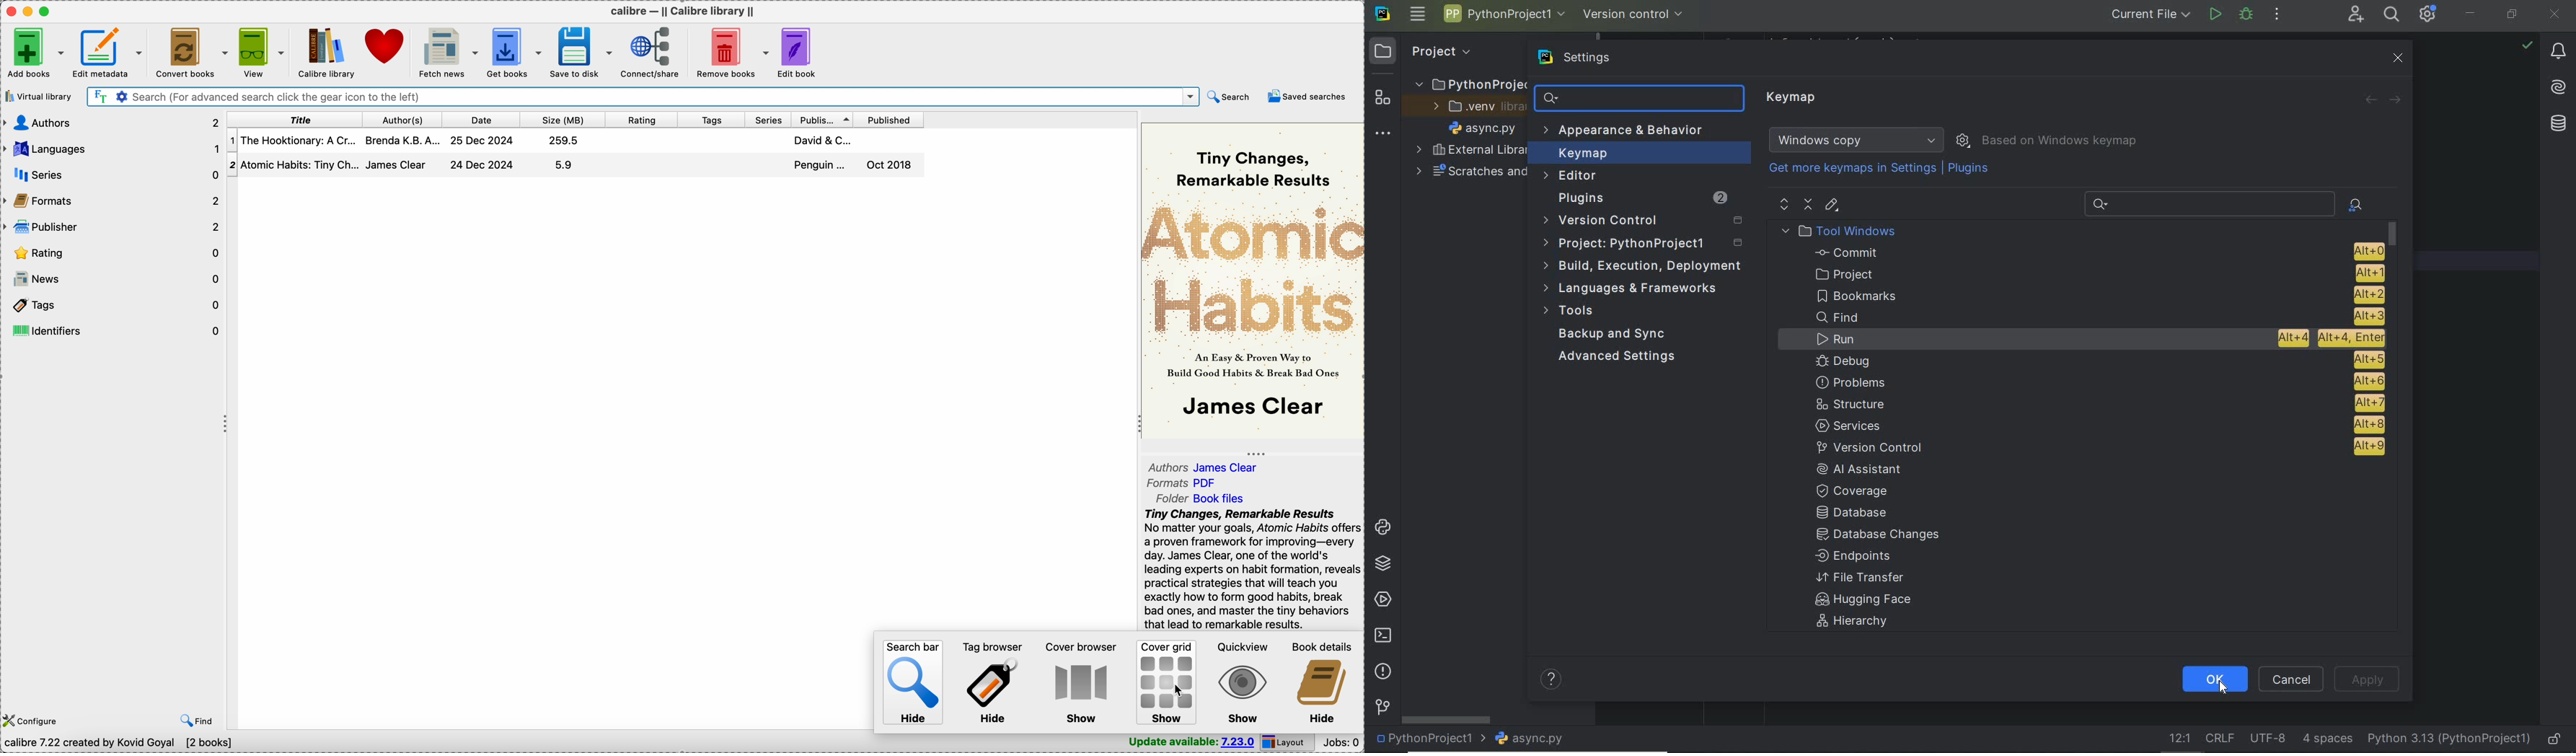 This screenshot has height=756, width=2576. Describe the element at coordinates (387, 45) in the screenshot. I see `donate` at that location.